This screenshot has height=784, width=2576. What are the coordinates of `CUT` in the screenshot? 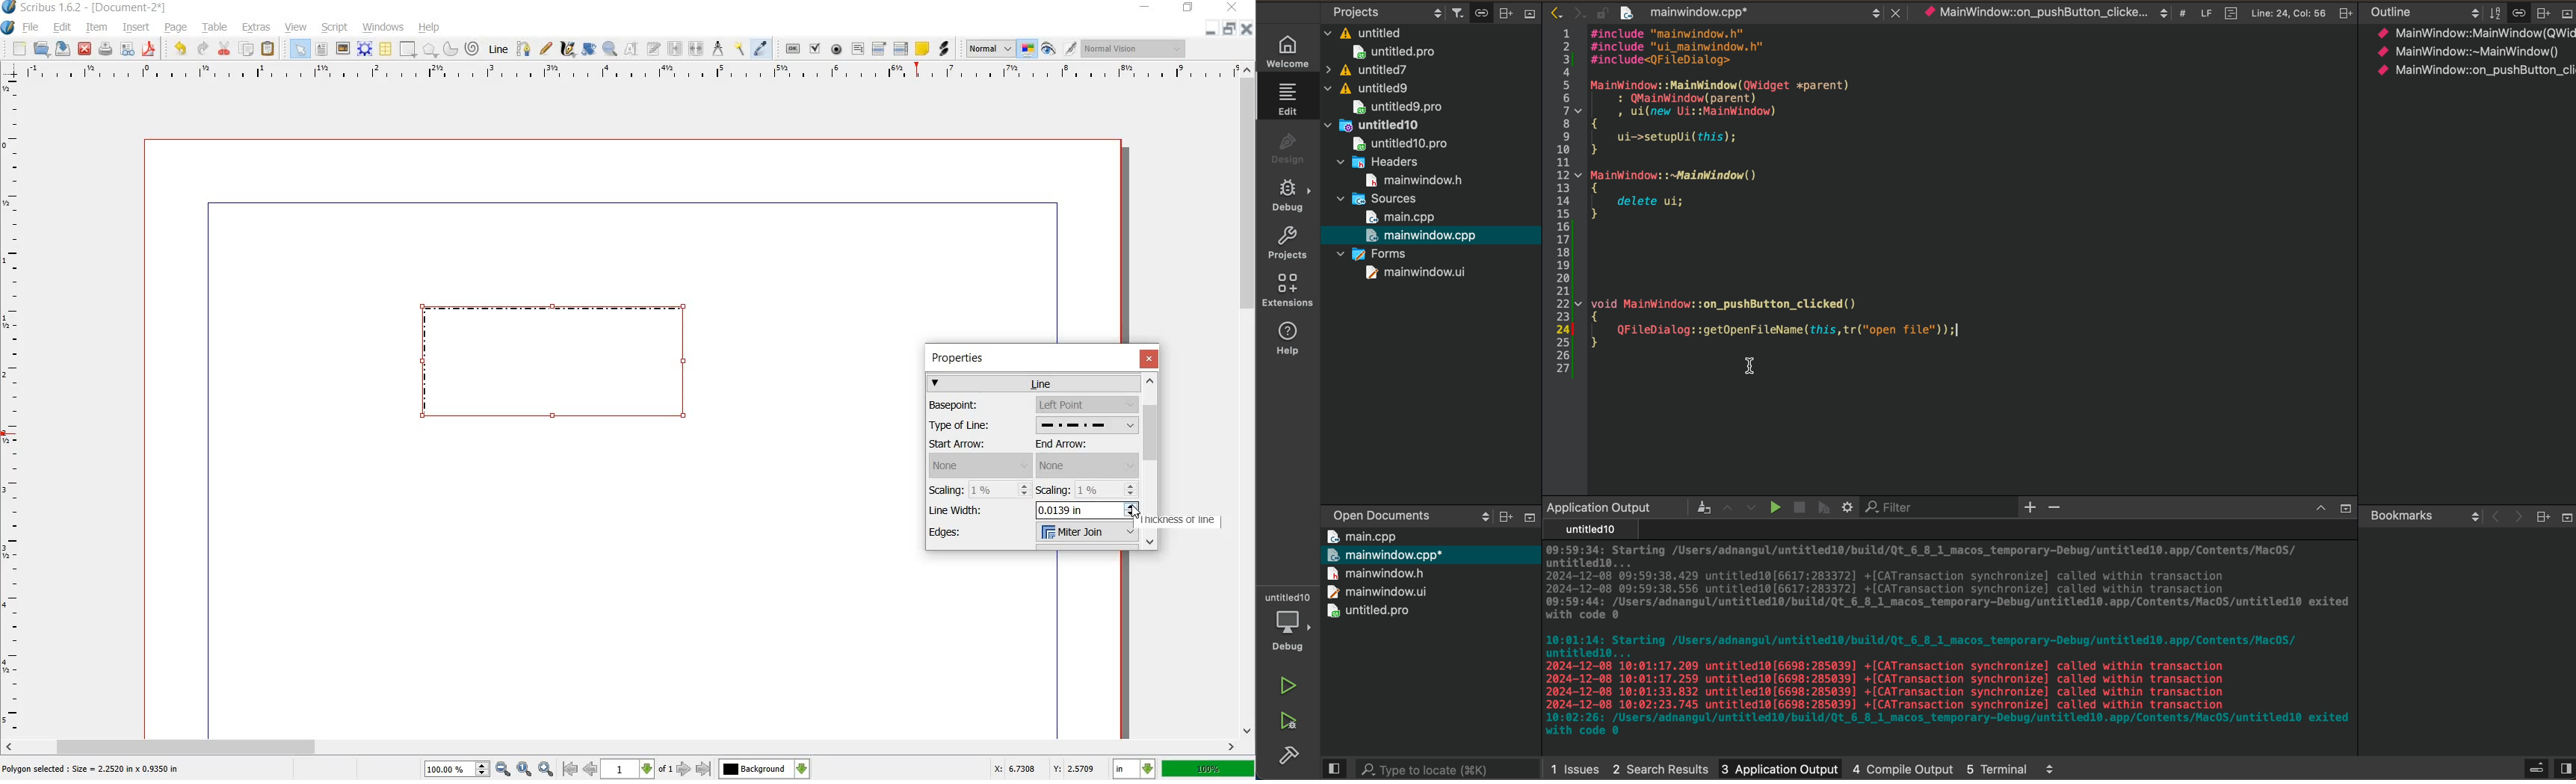 It's located at (225, 49).